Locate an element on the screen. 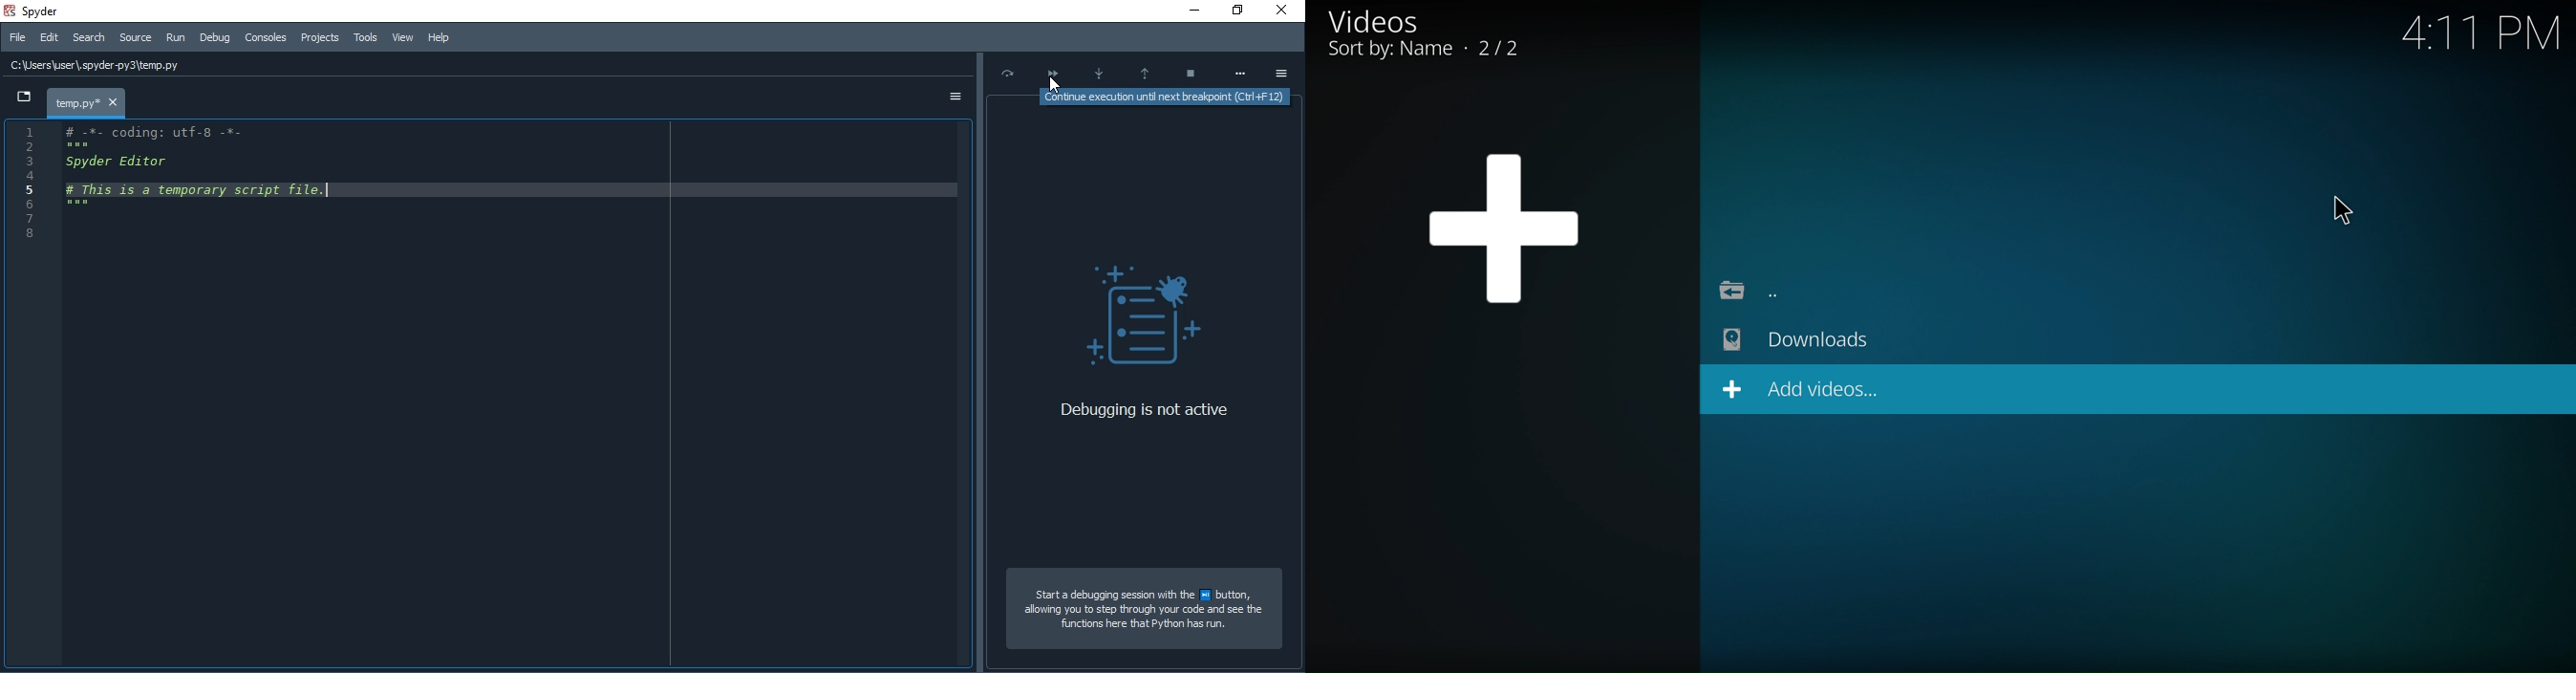 The width and height of the screenshot is (2576, 700). Start a debugging session with the # button,
allowing you to step through your code and see the
functions here that Python has run, is located at coordinates (1137, 614).